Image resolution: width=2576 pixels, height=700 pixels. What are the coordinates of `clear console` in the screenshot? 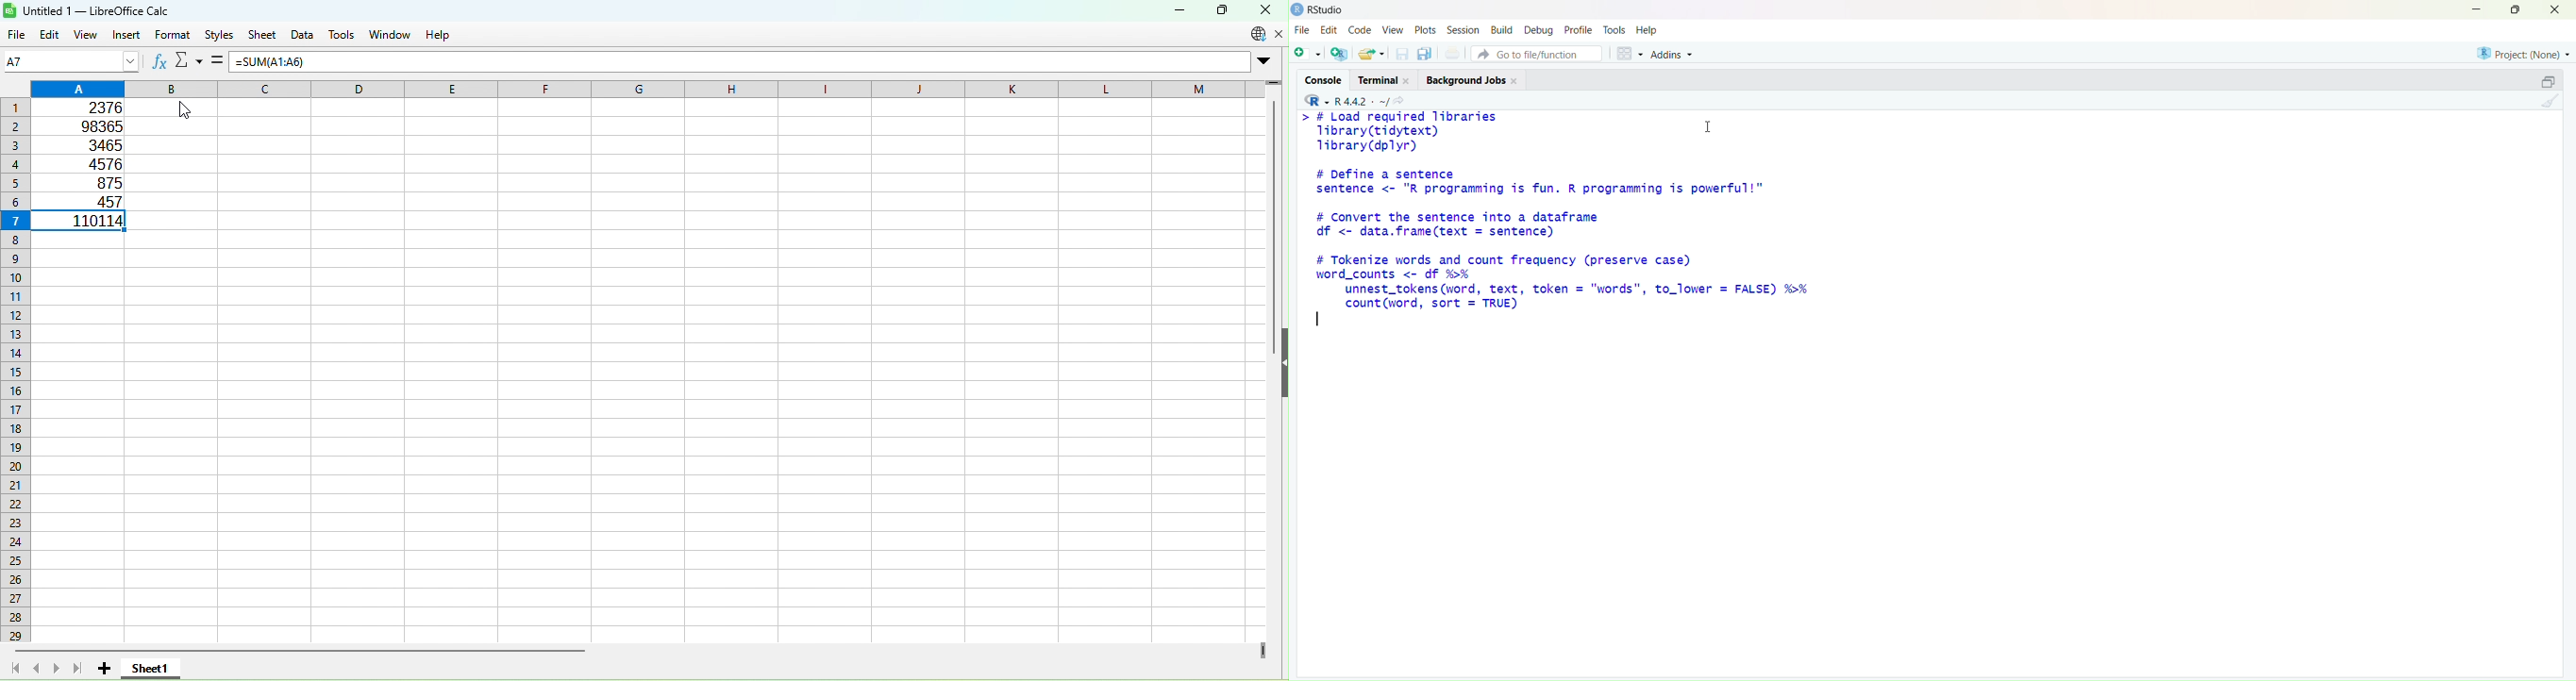 It's located at (2550, 103).